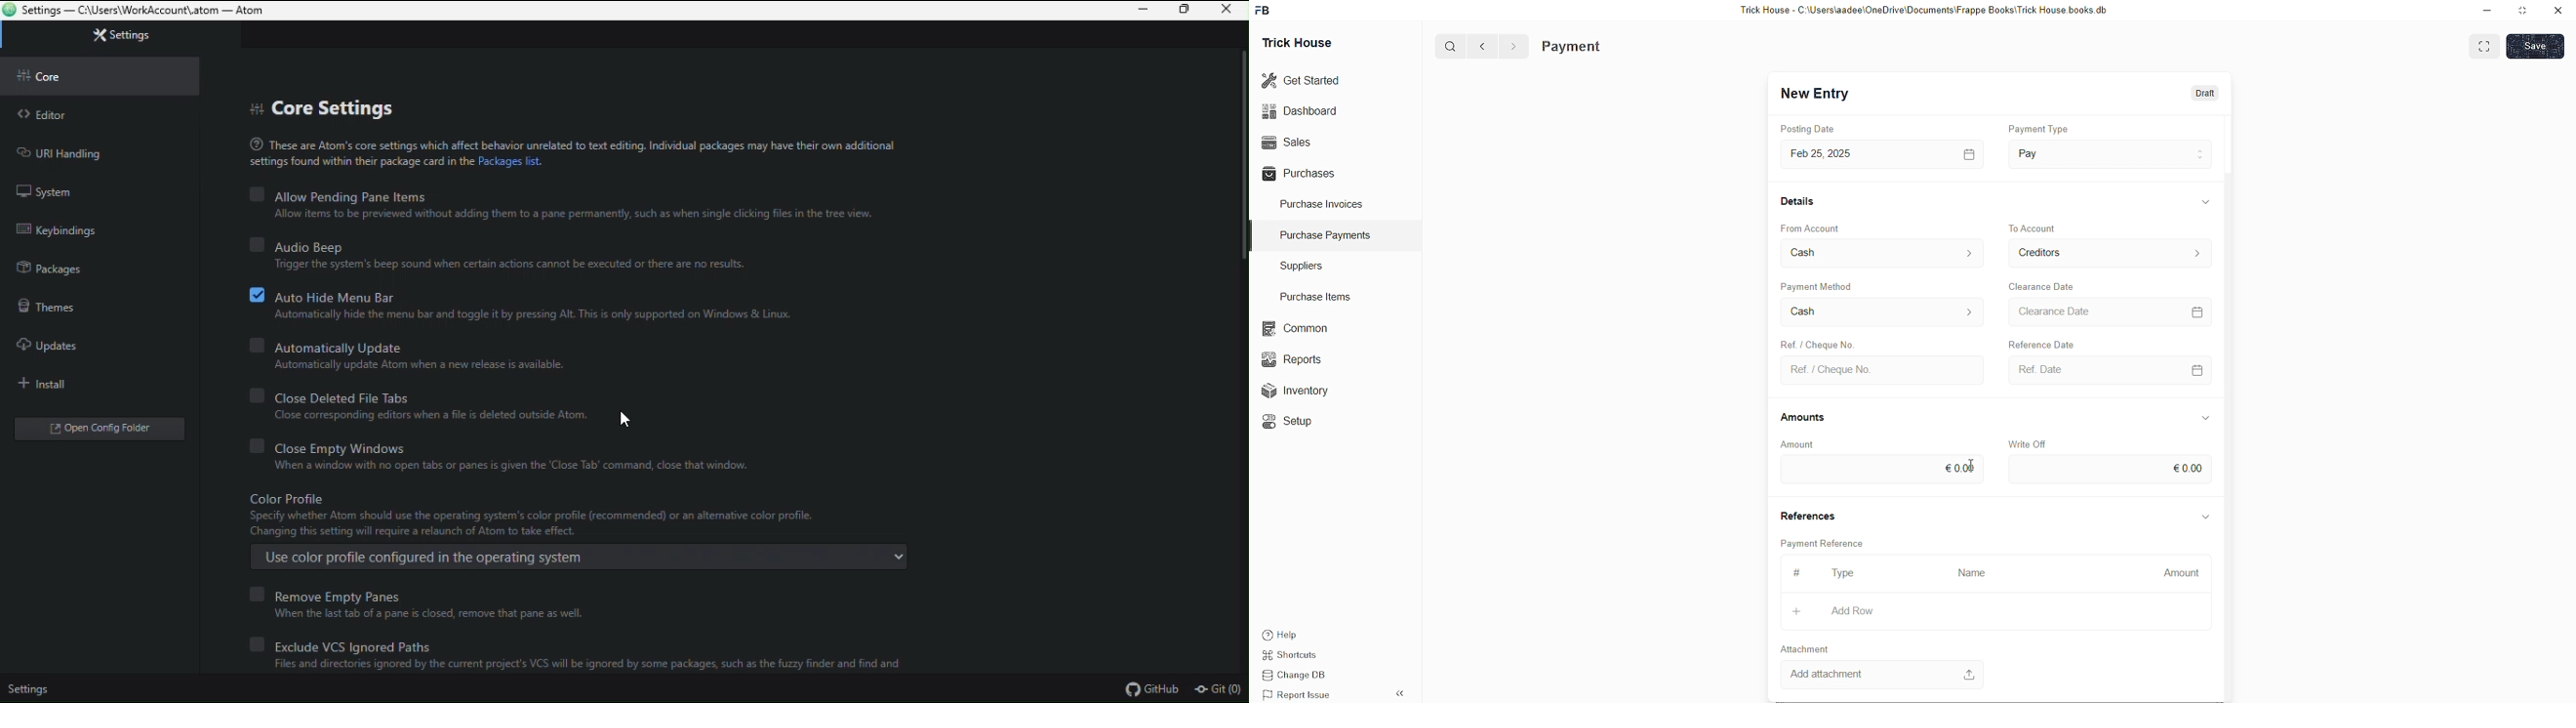 Image resolution: width=2576 pixels, height=728 pixels. Describe the element at coordinates (1790, 573) in the screenshot. I see `#` at that location.